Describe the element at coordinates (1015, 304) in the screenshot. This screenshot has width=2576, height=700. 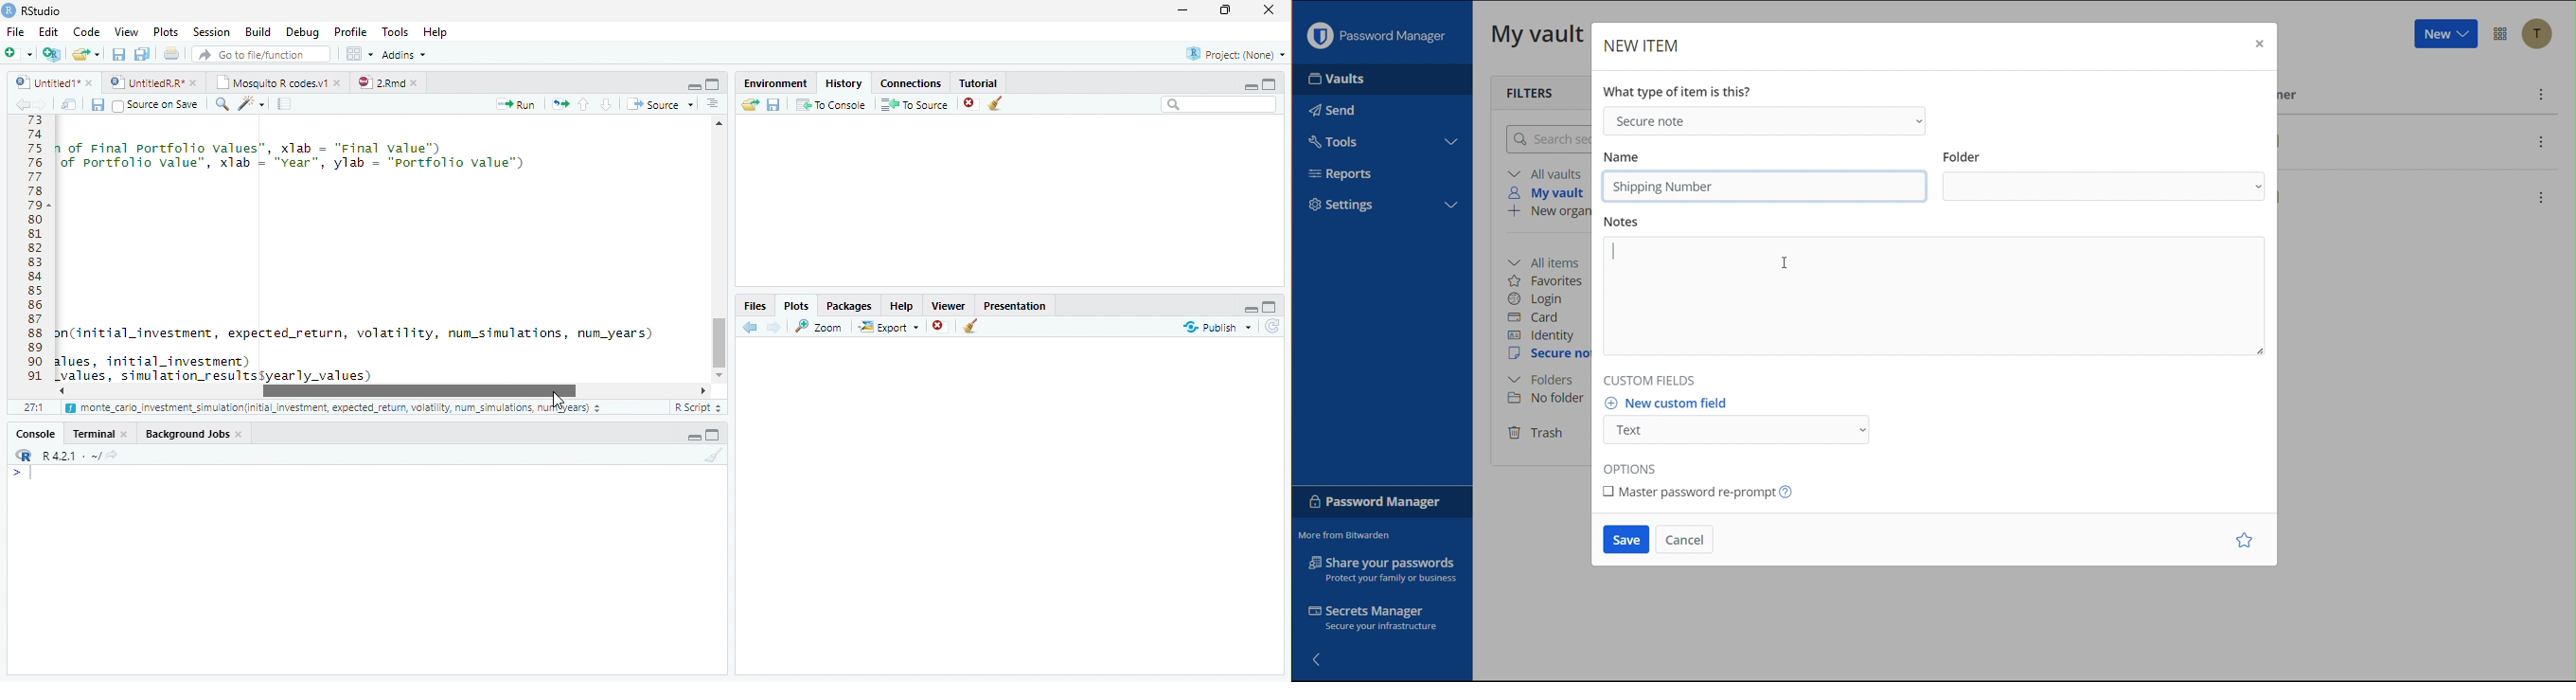
I see `Presentation` at that location.